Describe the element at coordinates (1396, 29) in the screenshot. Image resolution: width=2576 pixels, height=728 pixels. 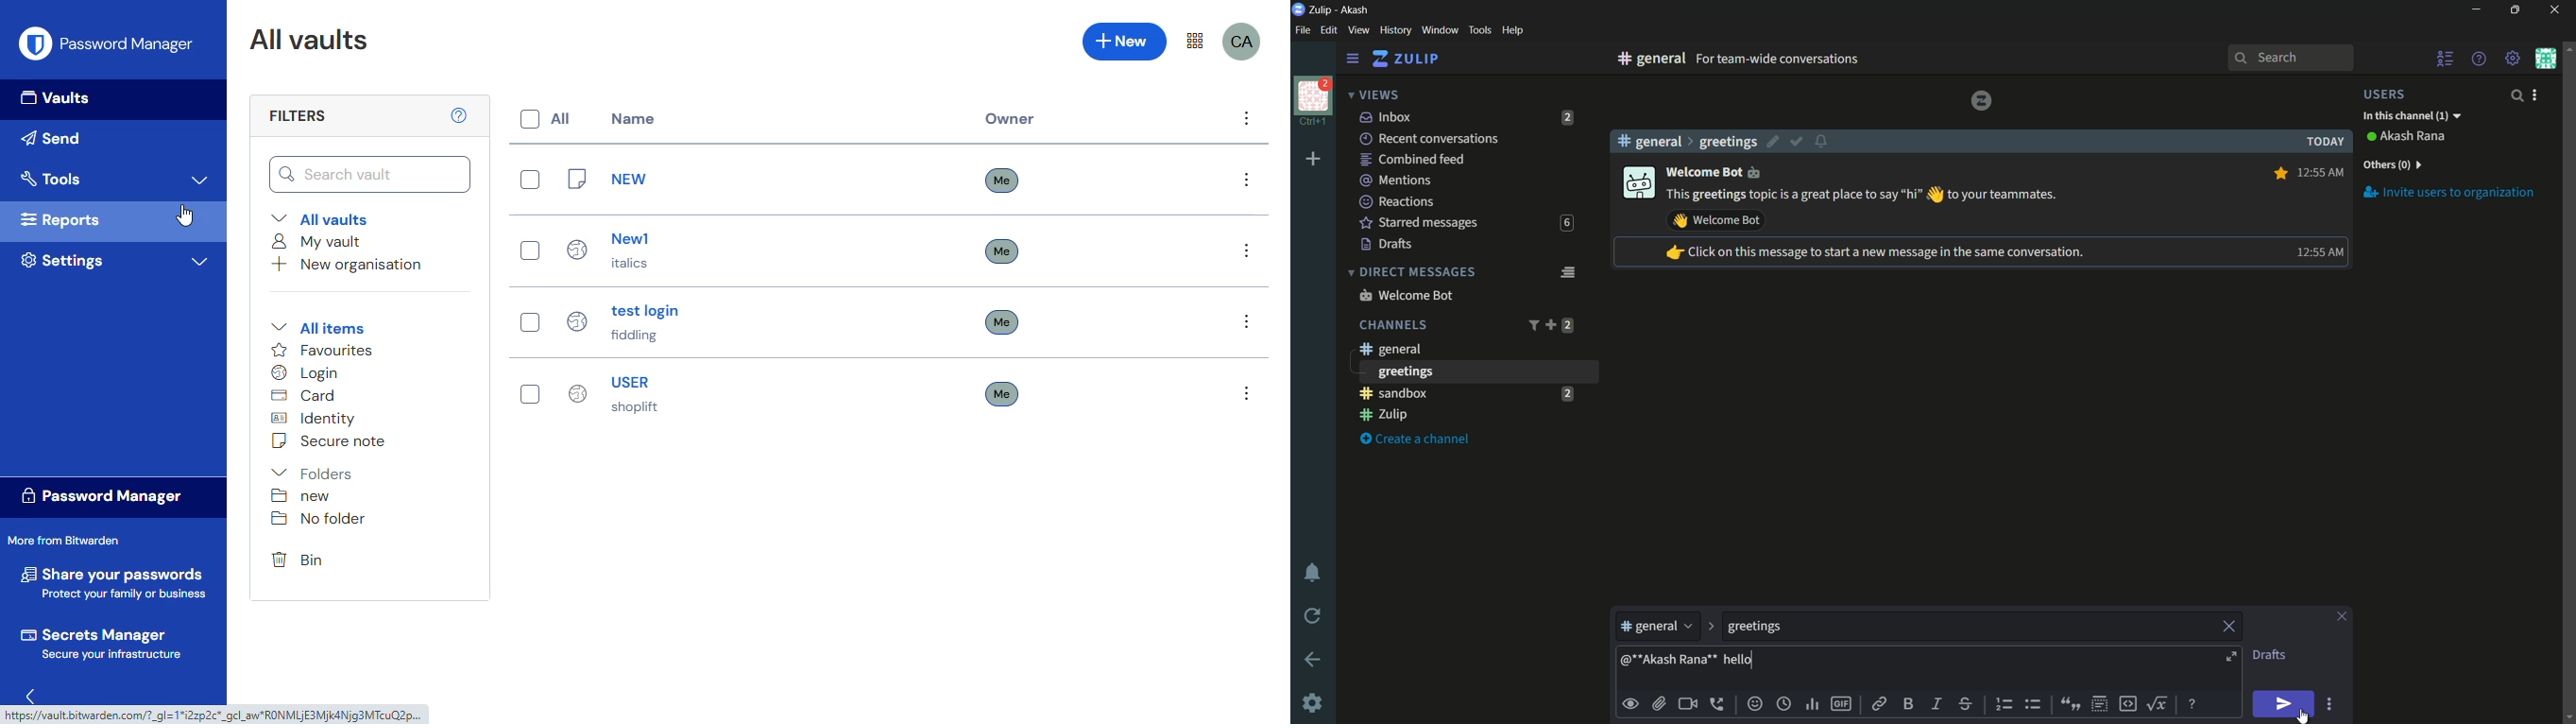
I see `history menu` at that location.